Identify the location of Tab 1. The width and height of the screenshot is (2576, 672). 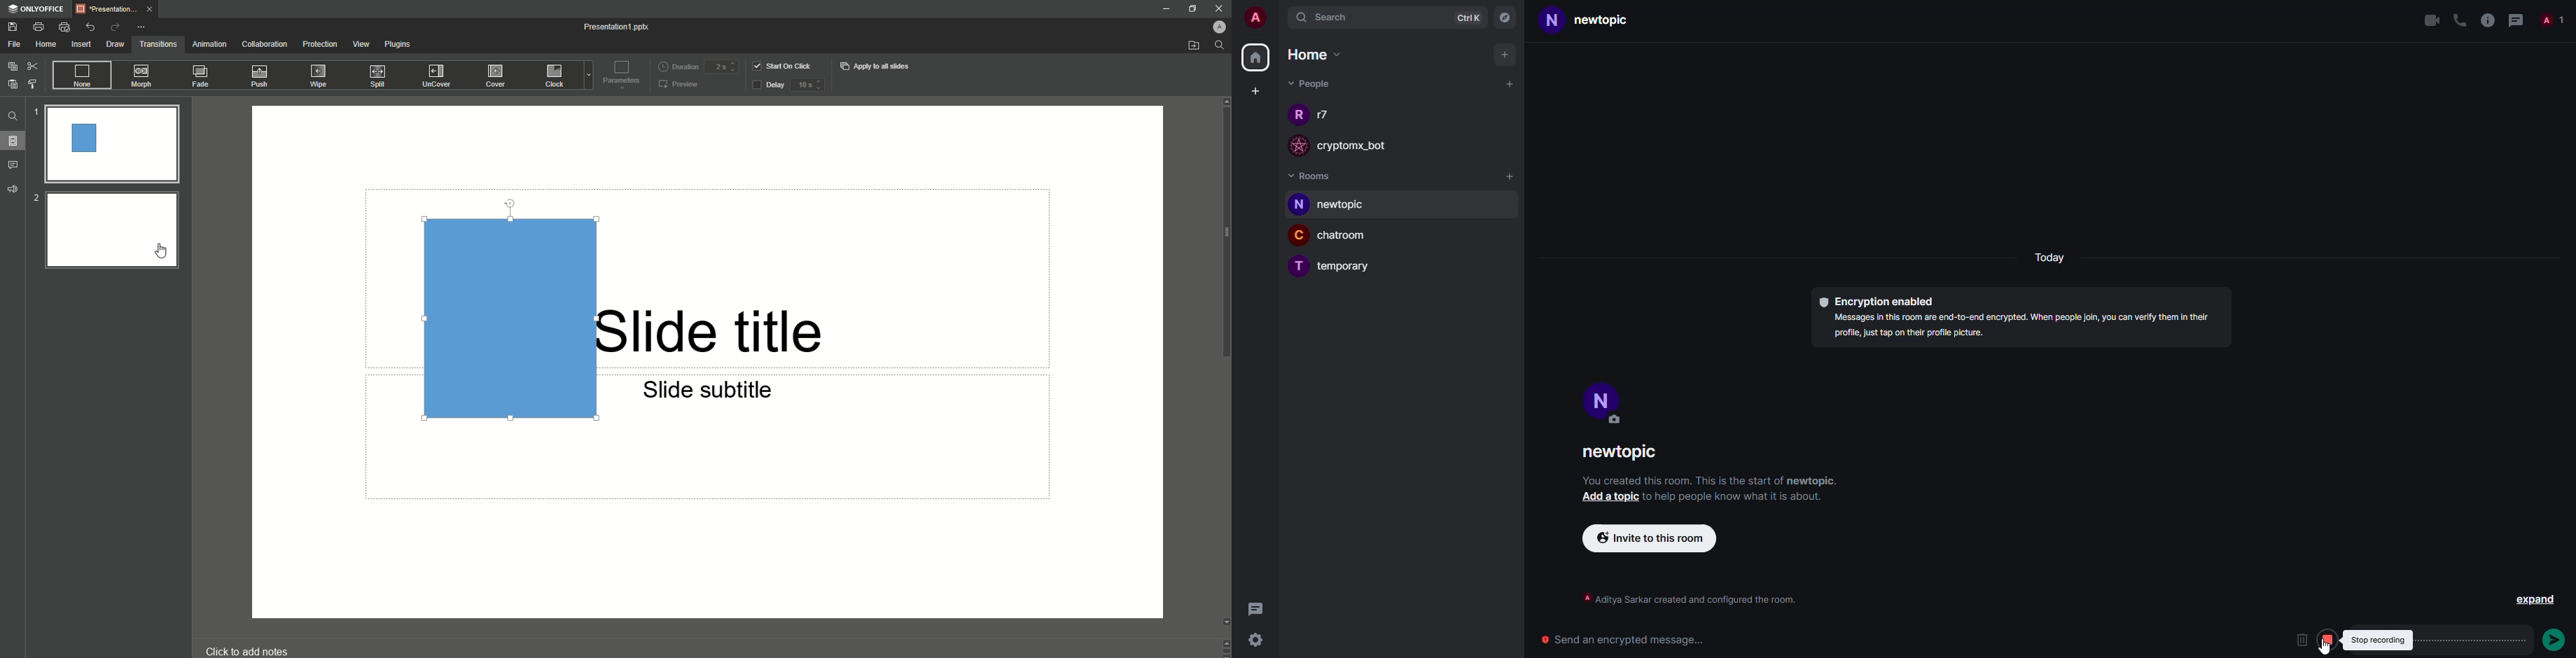
(117, 9).